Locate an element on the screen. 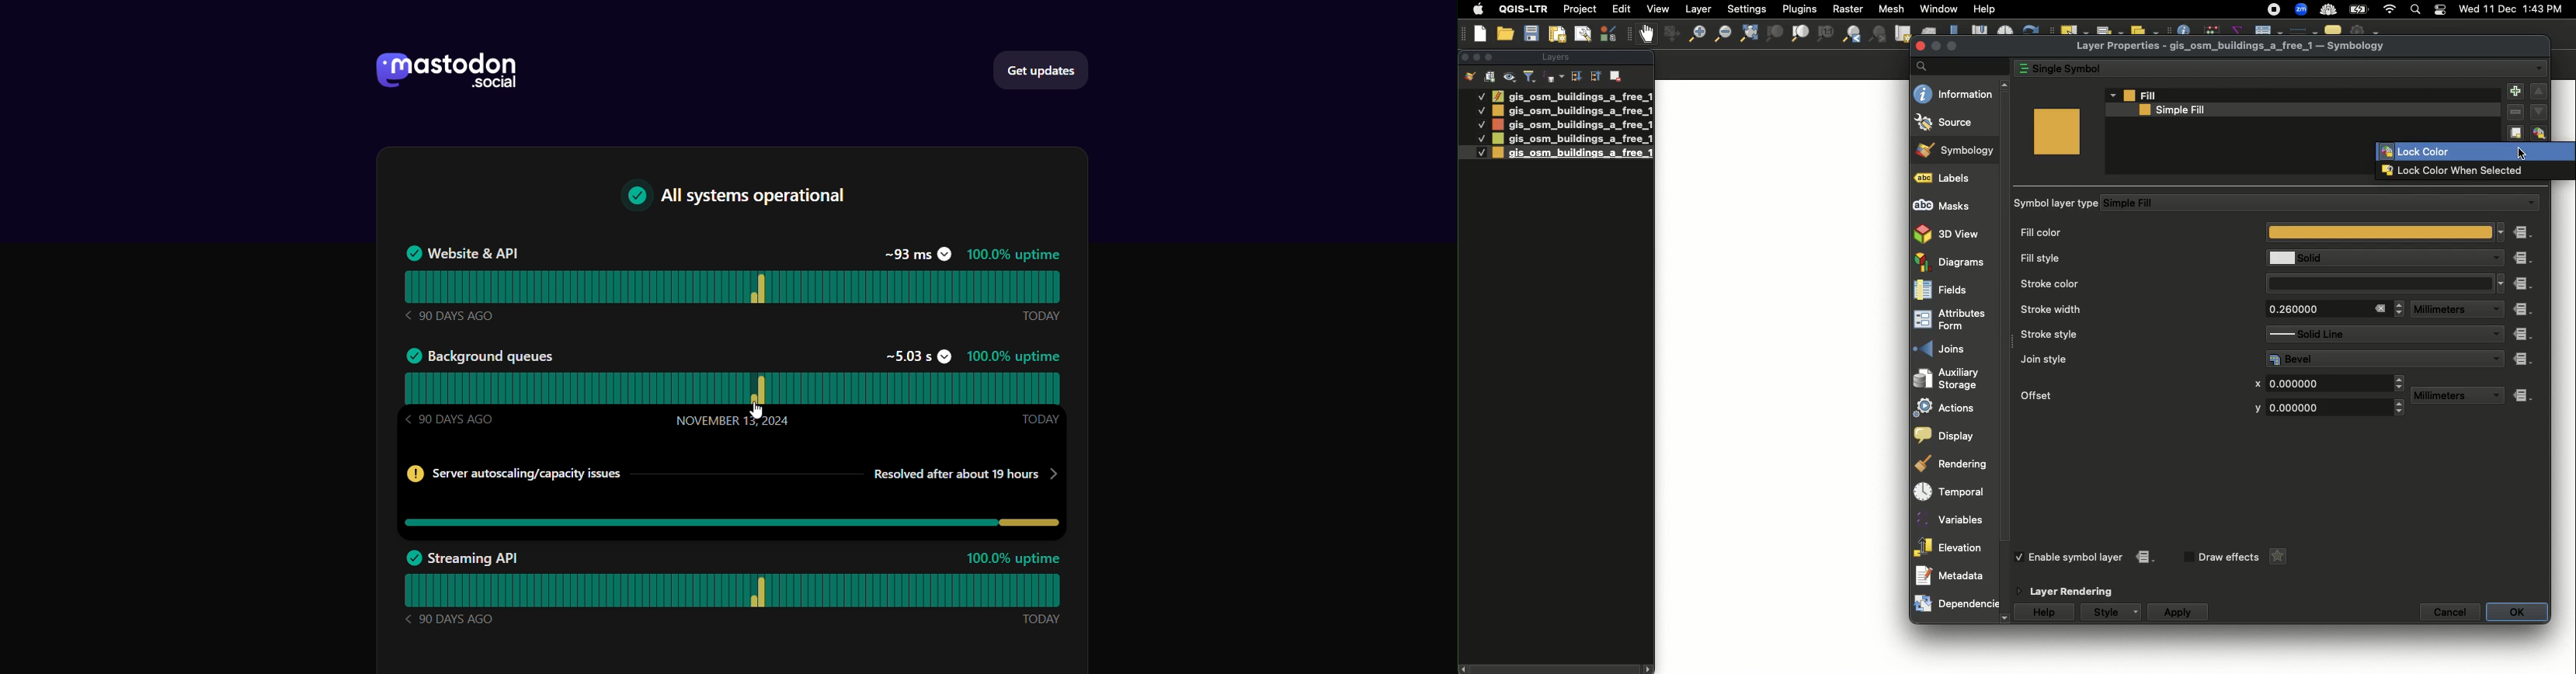 Image resolution: width=2576 pixels, height=700 pixels. Style manager is located at coordinates (1610, 33).